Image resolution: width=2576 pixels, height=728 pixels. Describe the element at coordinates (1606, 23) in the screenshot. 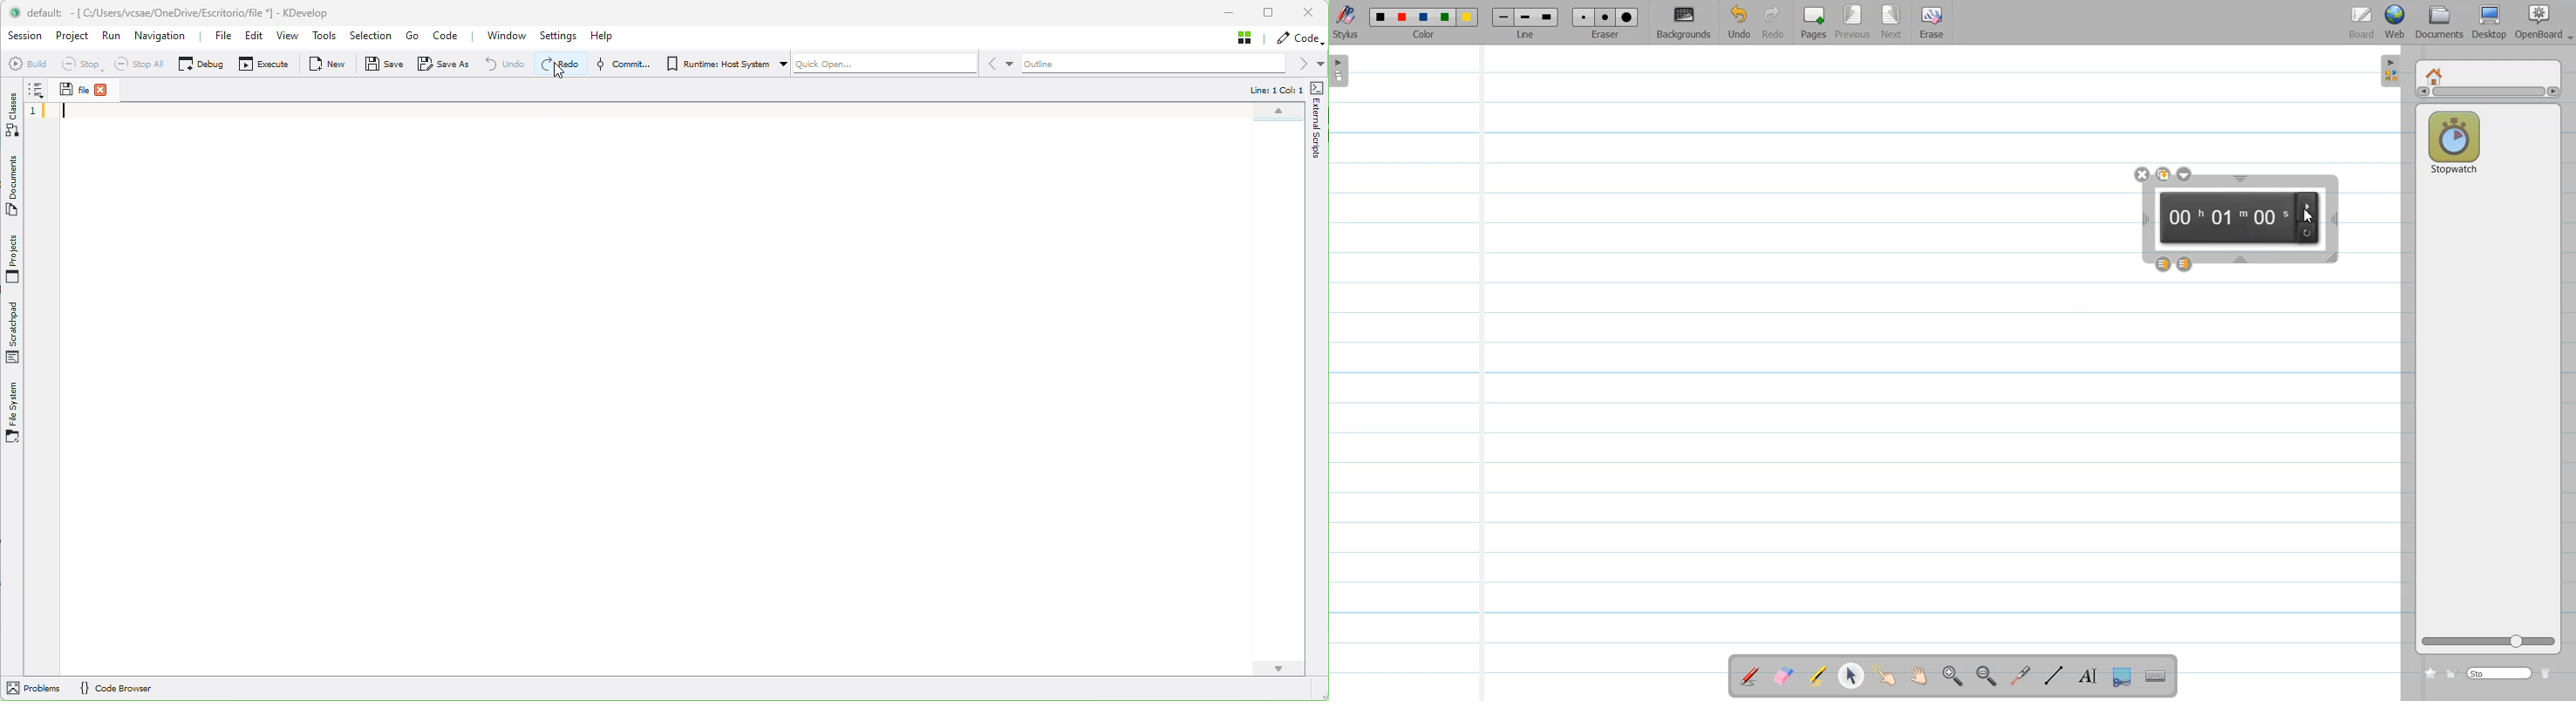

I see `Eraser` at that location.